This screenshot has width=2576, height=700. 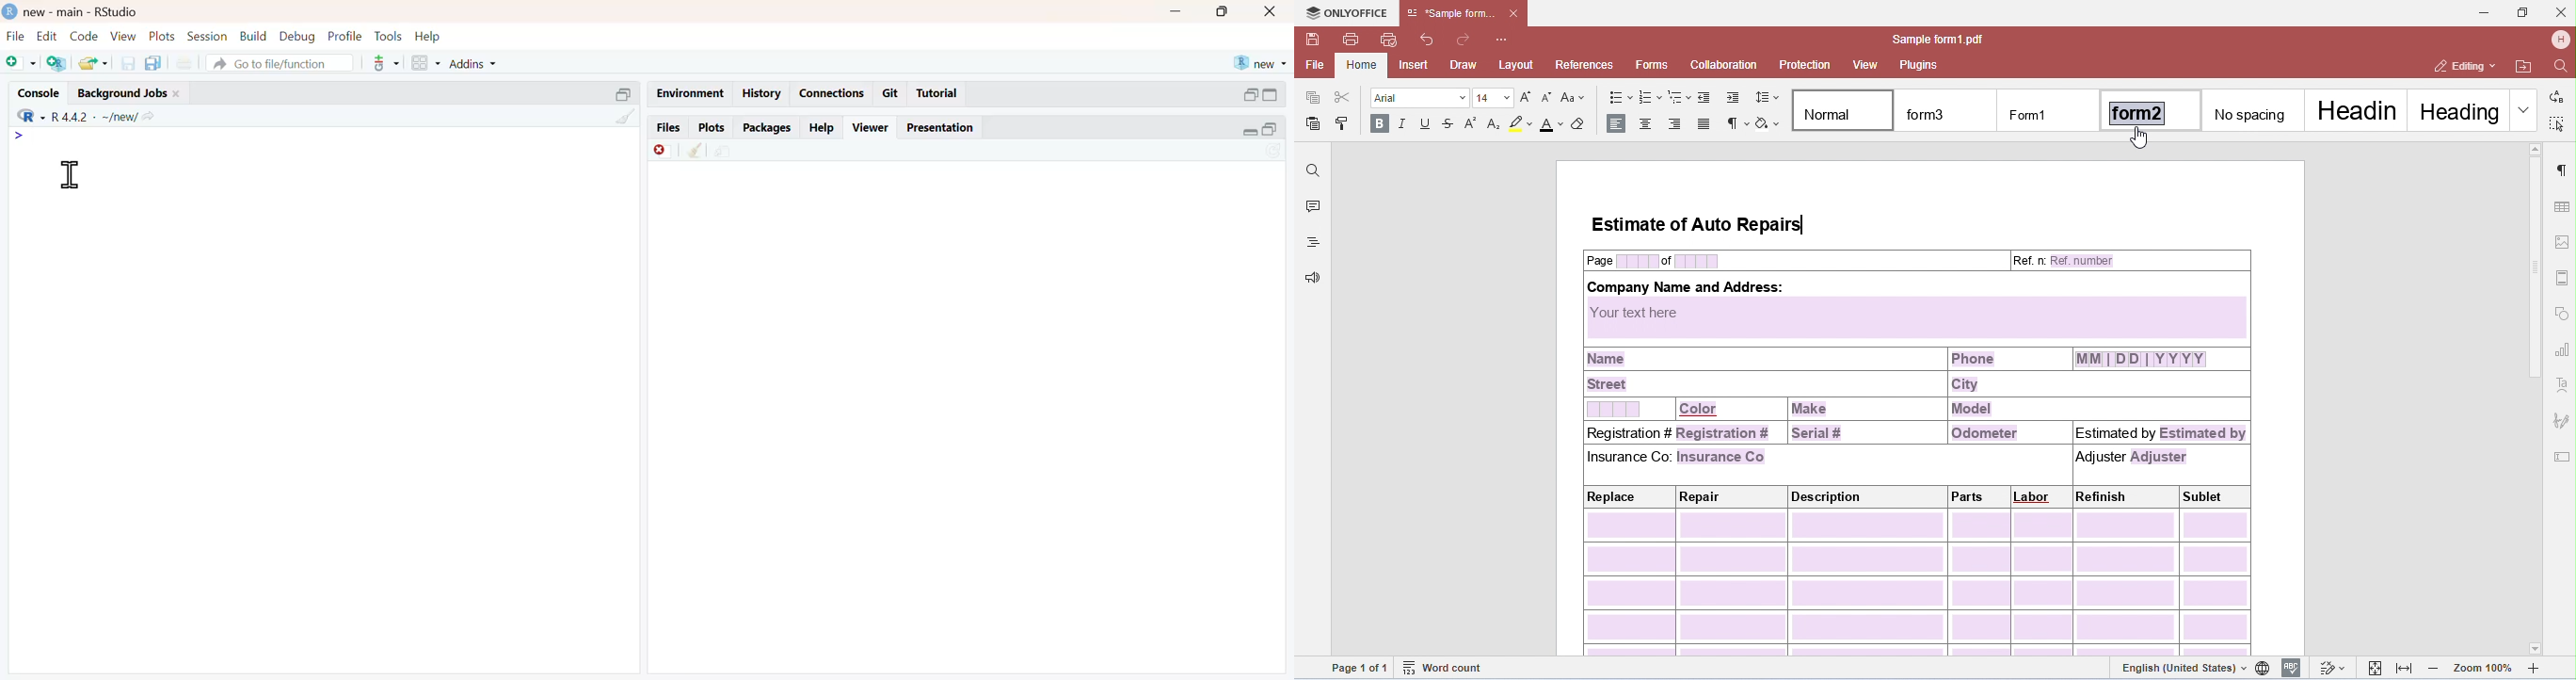 I want to click on clear console, so click(x=625, y=117).